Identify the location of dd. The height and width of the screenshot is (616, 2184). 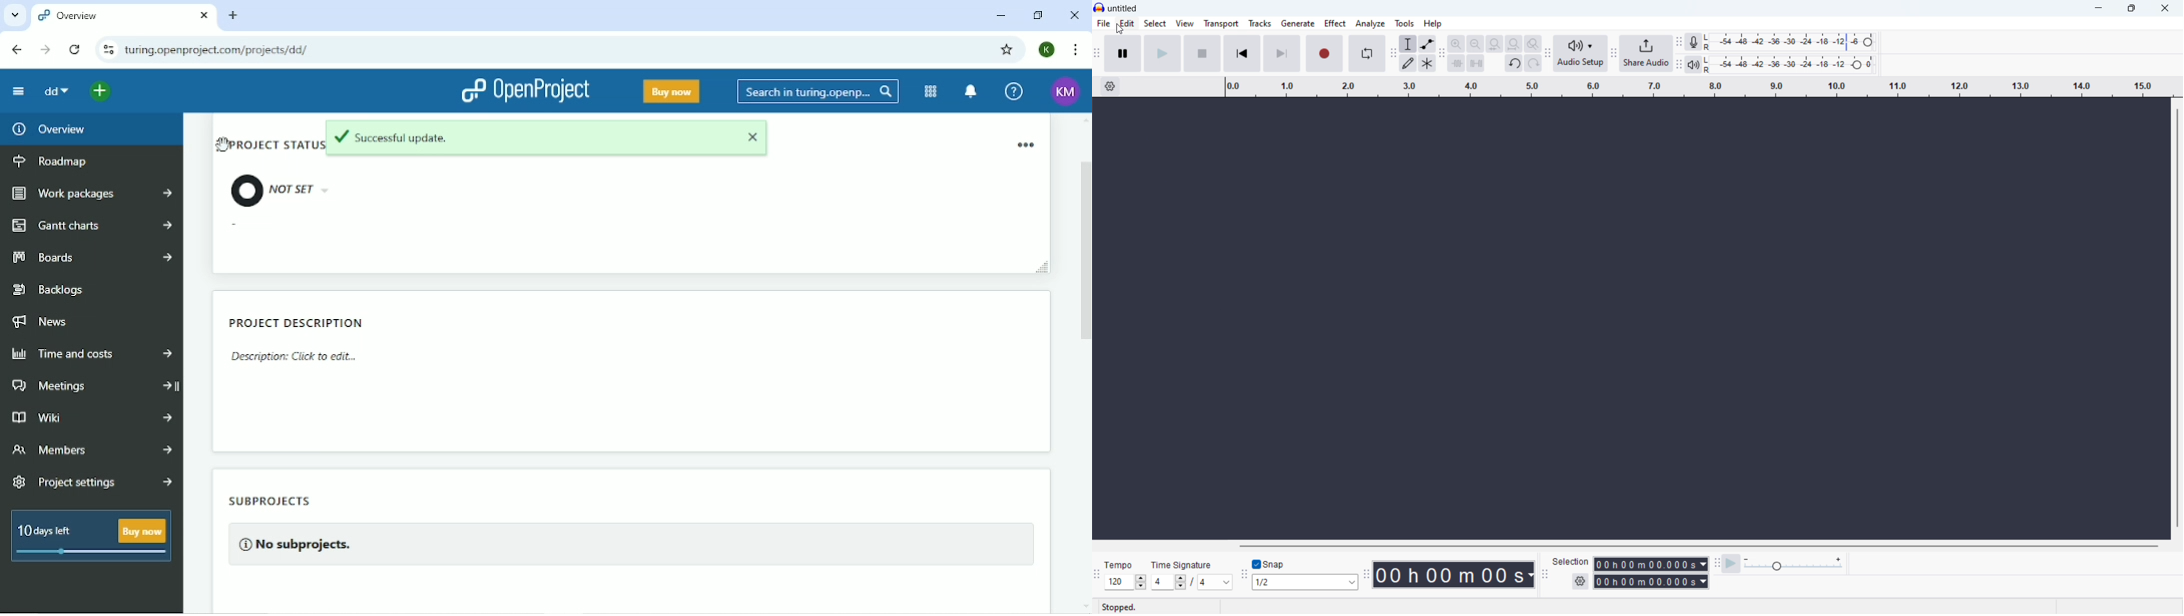
(56, 92).